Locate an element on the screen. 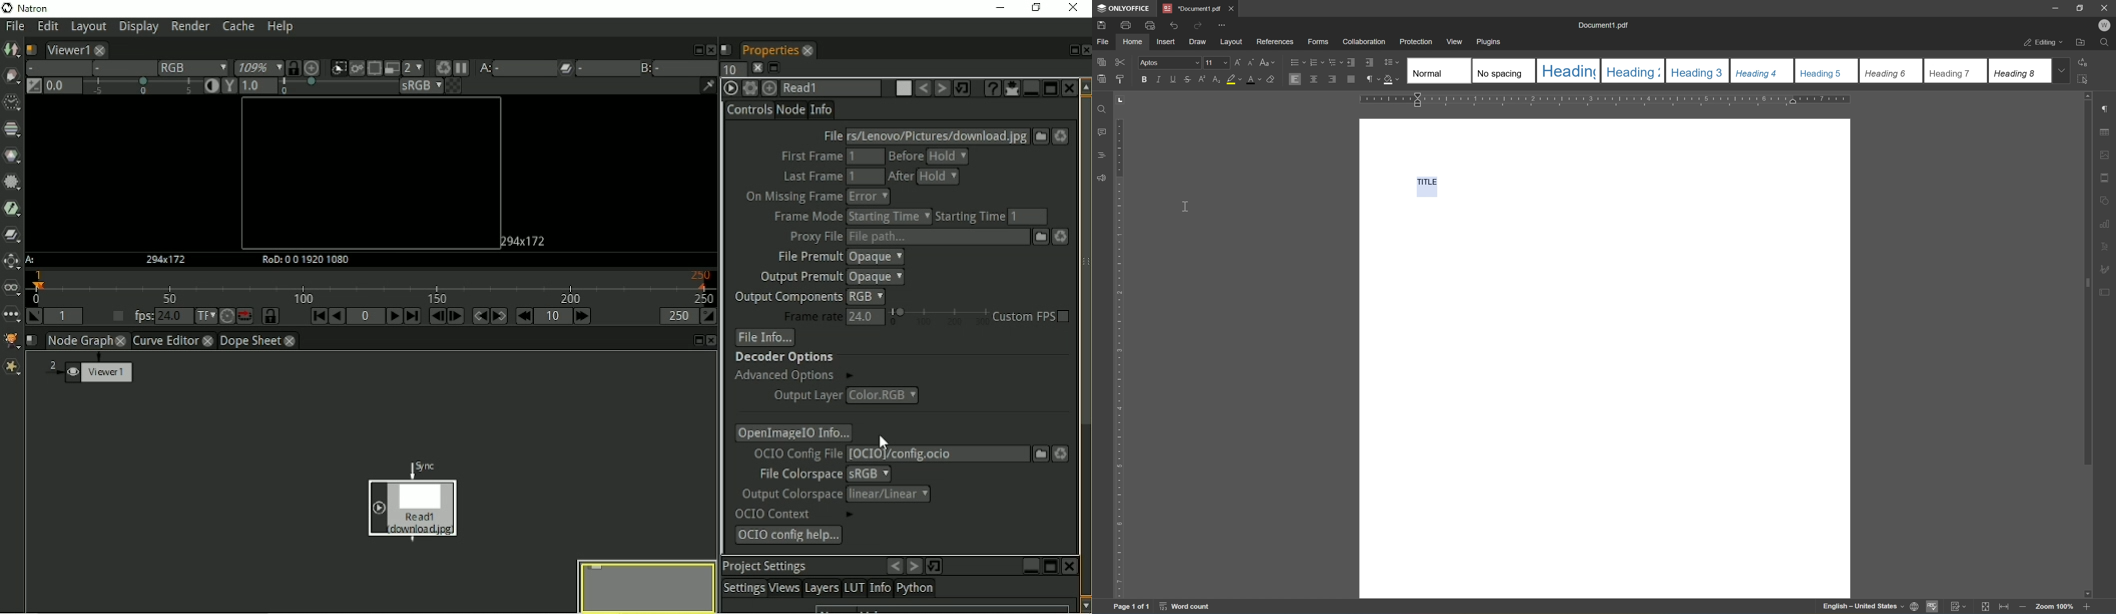 The image size is (2128, 616). copy style is located at coordinates (1121, 77).